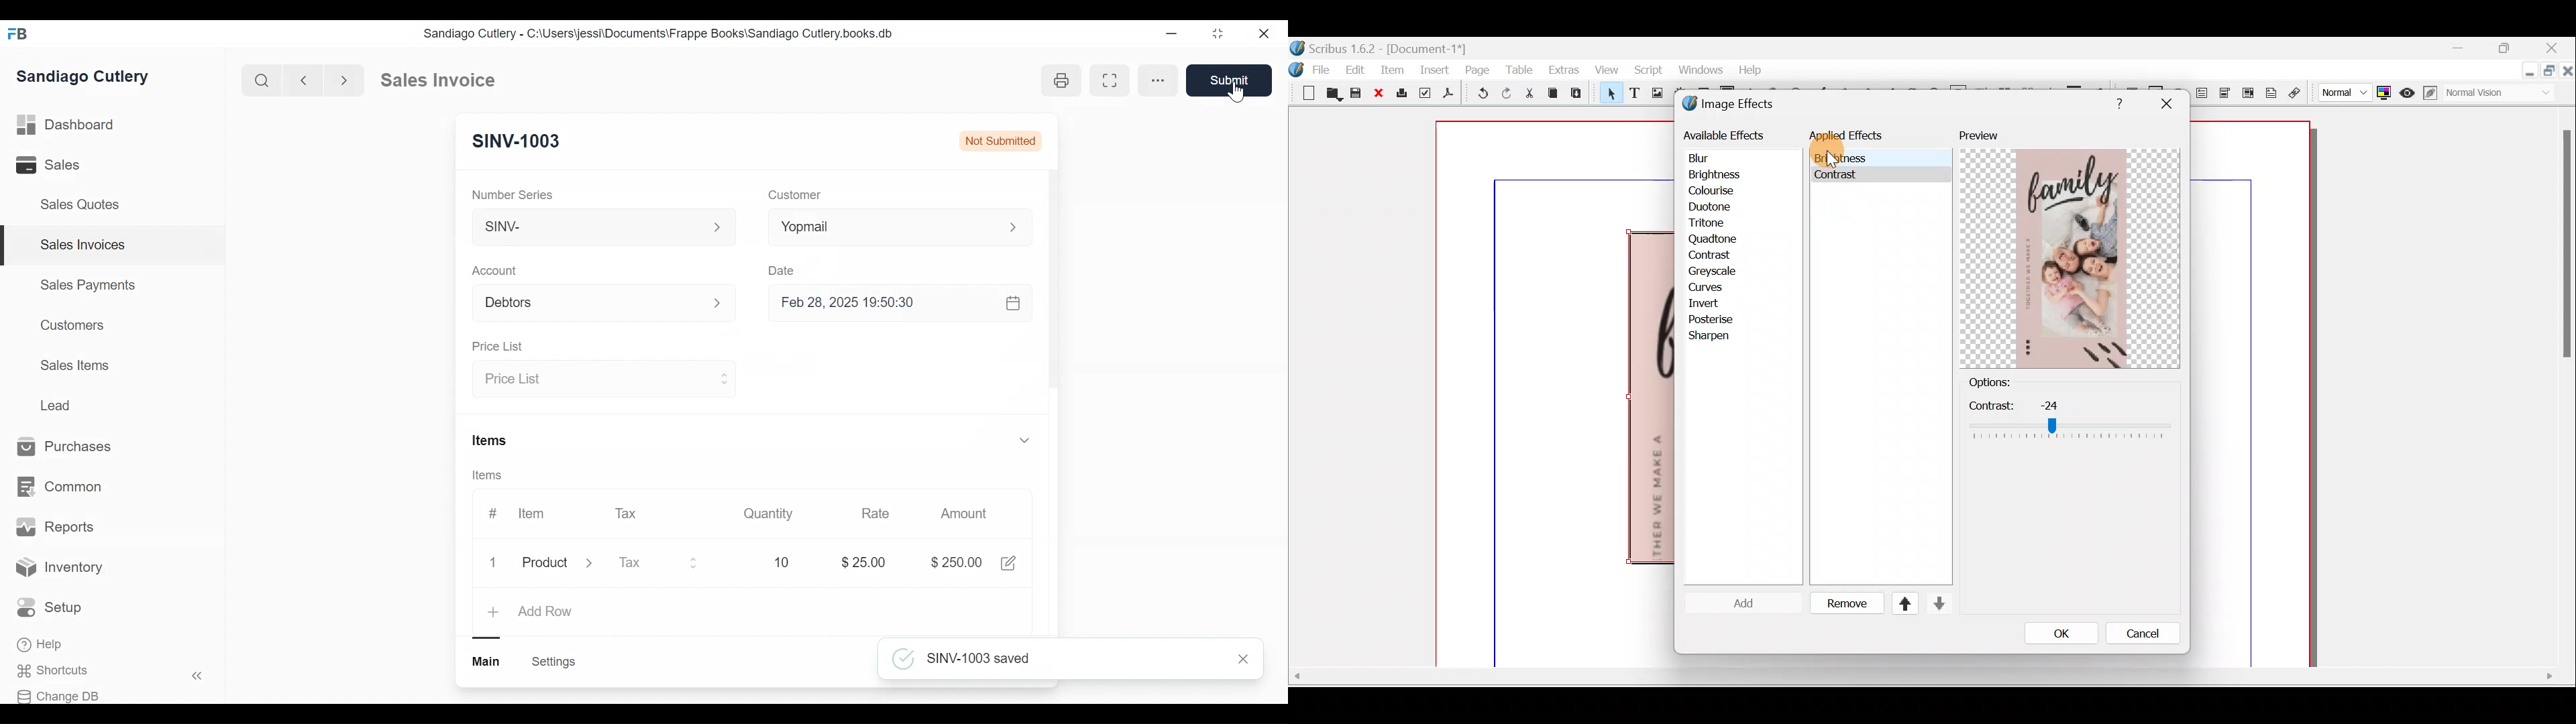 The height and width of the screenshot is (728, 2576). Describe the element at coordinates (2165, 104) in the screenshot. I see `` at that location.